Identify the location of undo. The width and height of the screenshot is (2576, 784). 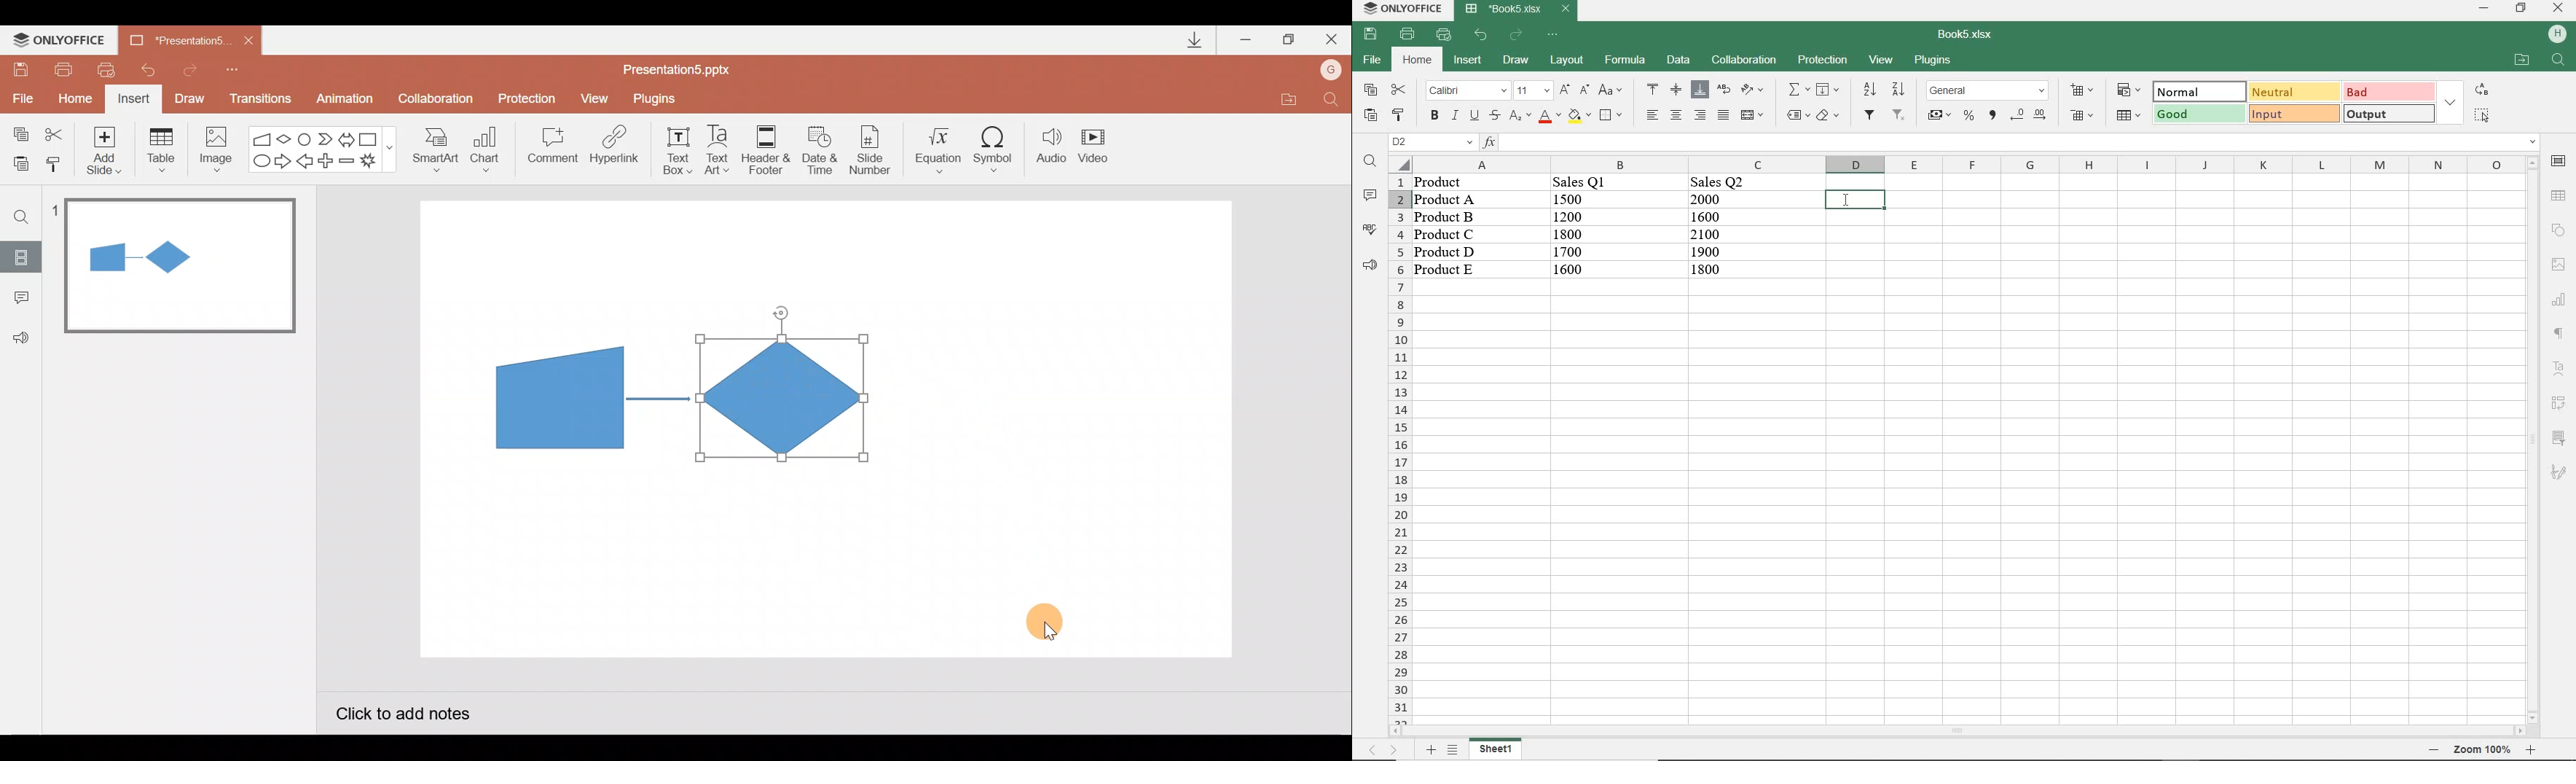
(1480, 35).